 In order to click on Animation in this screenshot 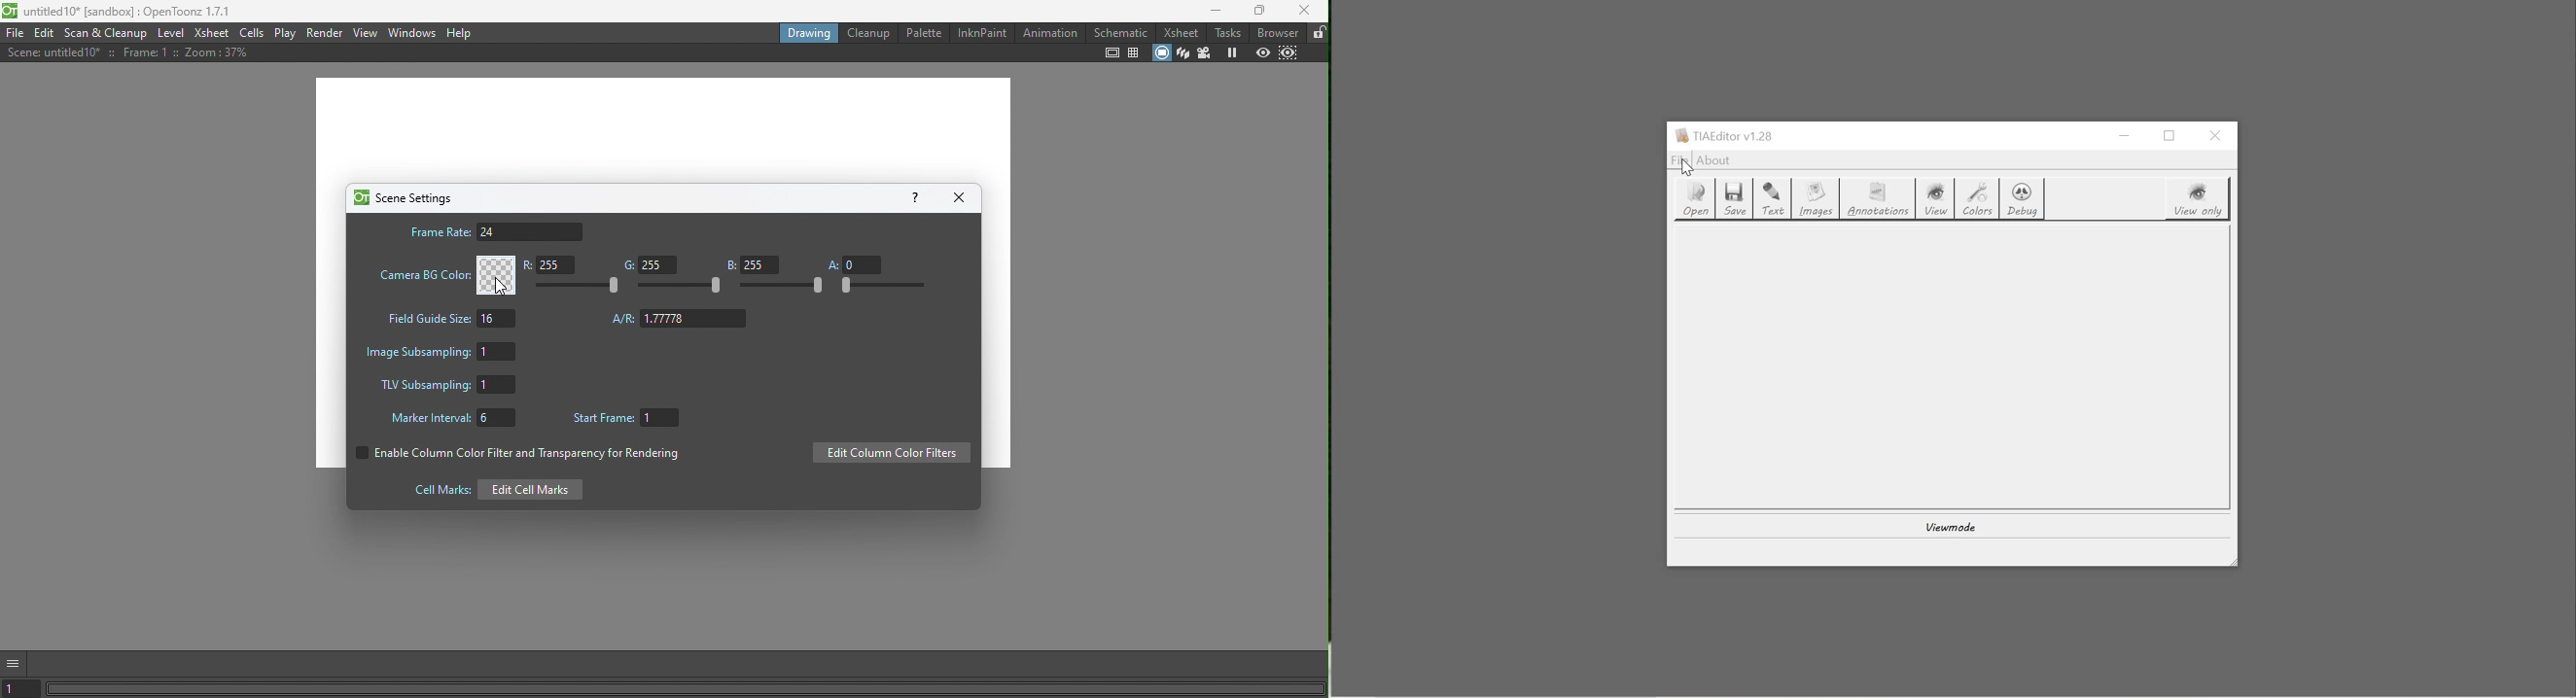, I will do `click(1049, 33)`.